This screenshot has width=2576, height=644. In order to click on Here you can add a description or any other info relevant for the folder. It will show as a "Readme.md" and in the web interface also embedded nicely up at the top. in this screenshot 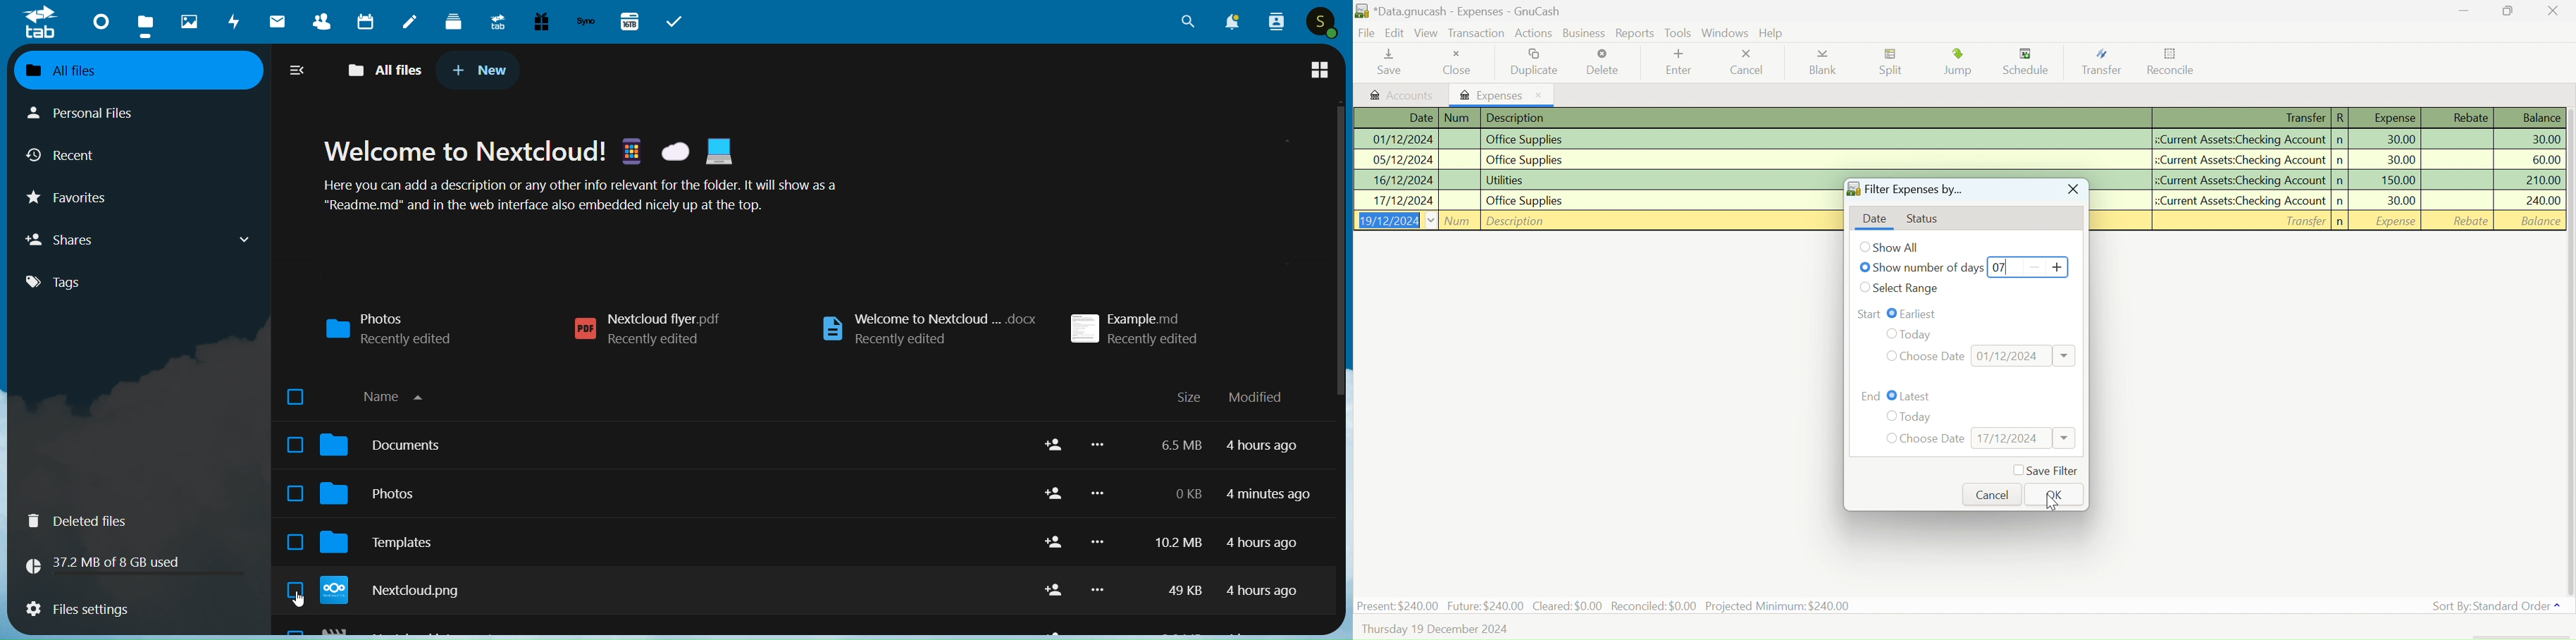, I will do `click(579, 195)`.